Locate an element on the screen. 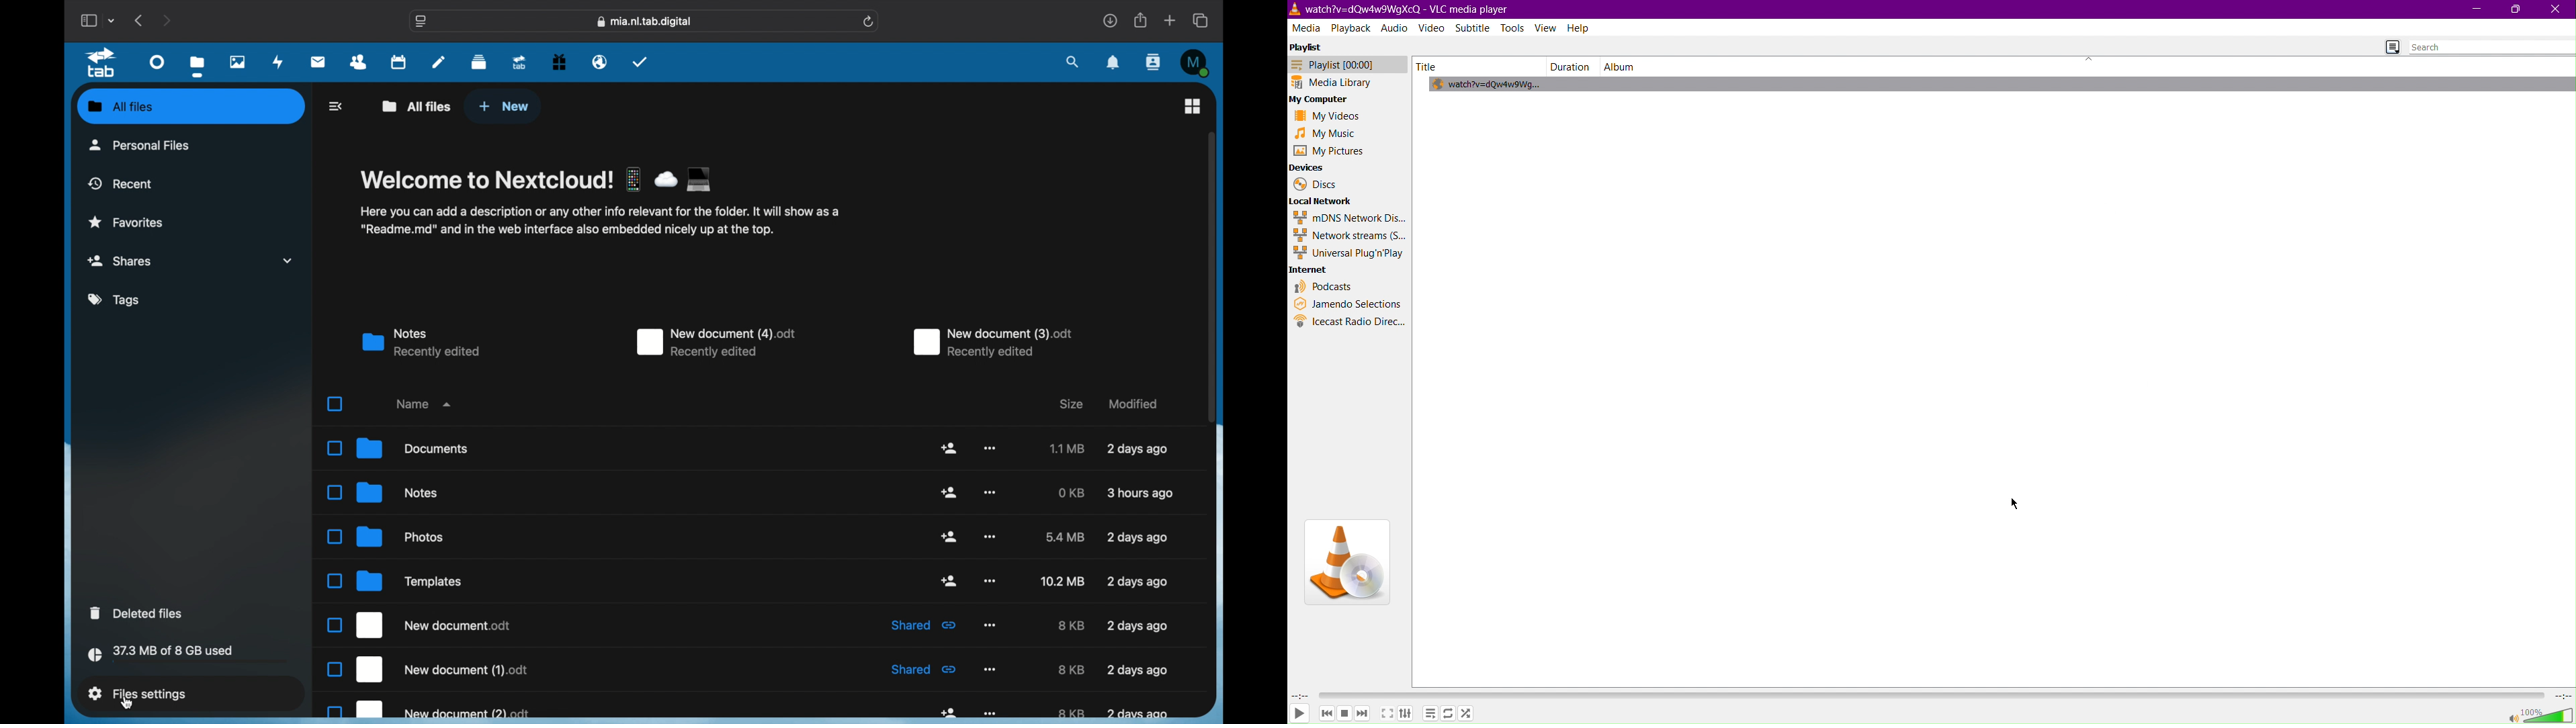 This screenshot has height=728, width=2576. files settings is located at coordinates (137, 694).